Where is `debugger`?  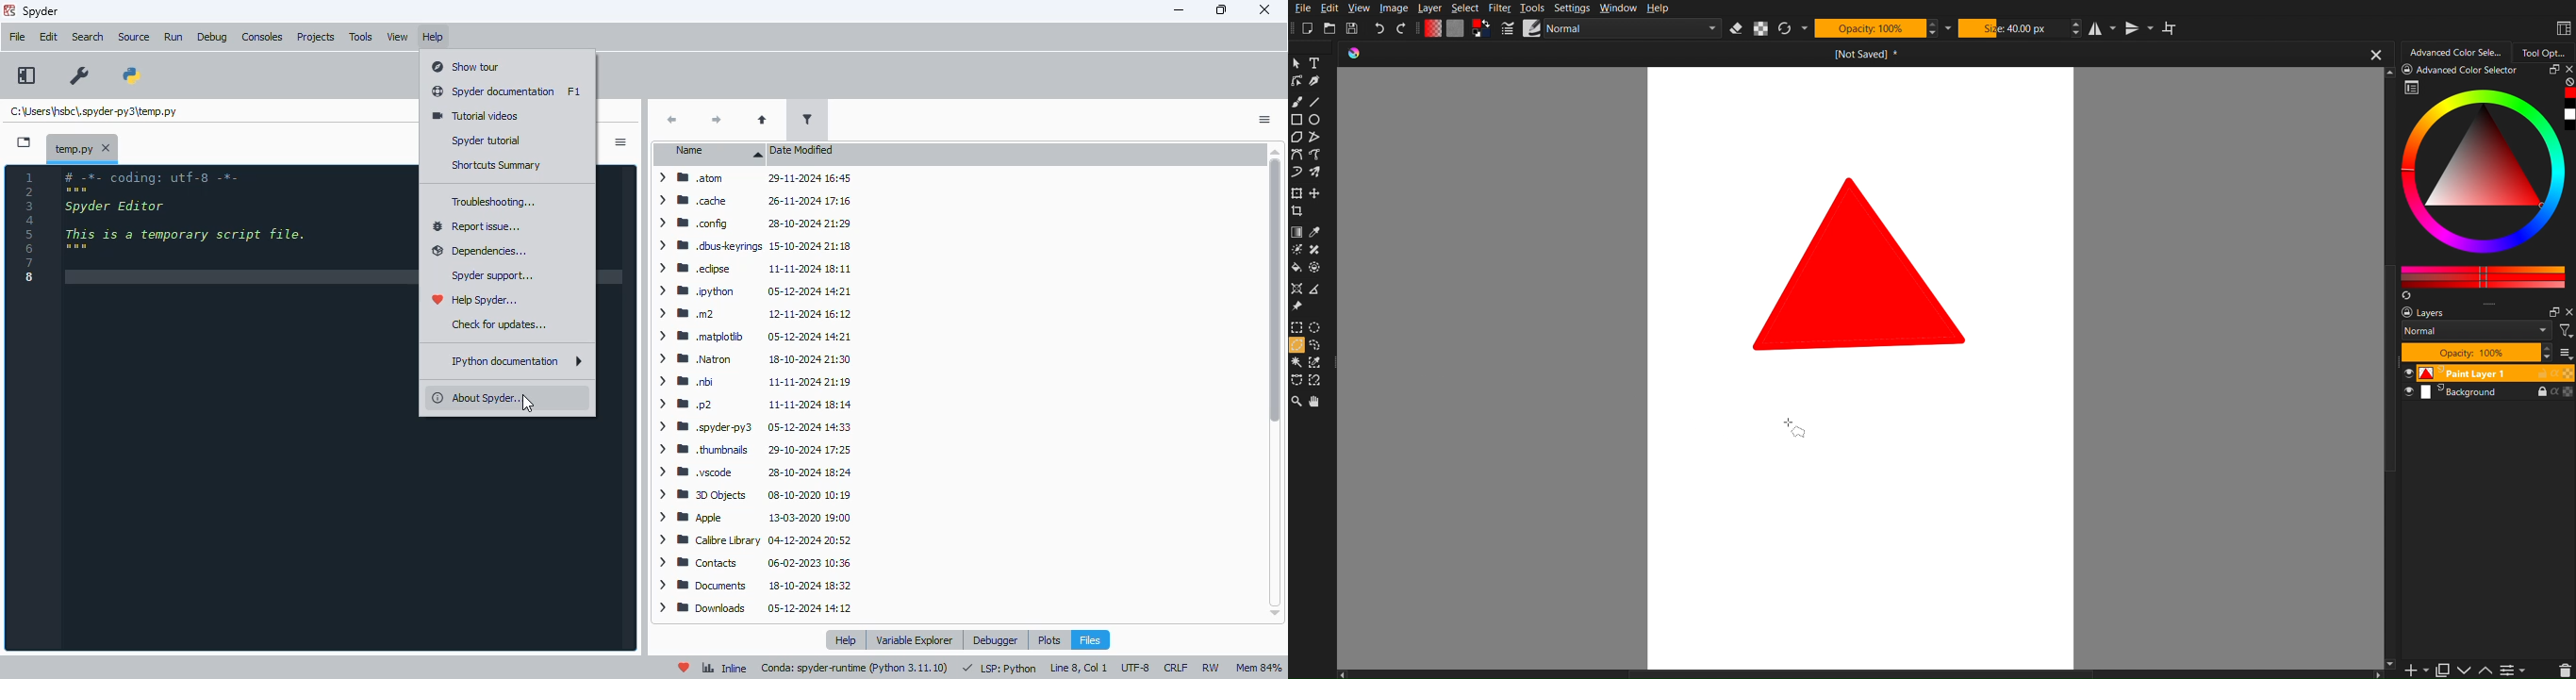
debugger is located at coordinates (997, 640).